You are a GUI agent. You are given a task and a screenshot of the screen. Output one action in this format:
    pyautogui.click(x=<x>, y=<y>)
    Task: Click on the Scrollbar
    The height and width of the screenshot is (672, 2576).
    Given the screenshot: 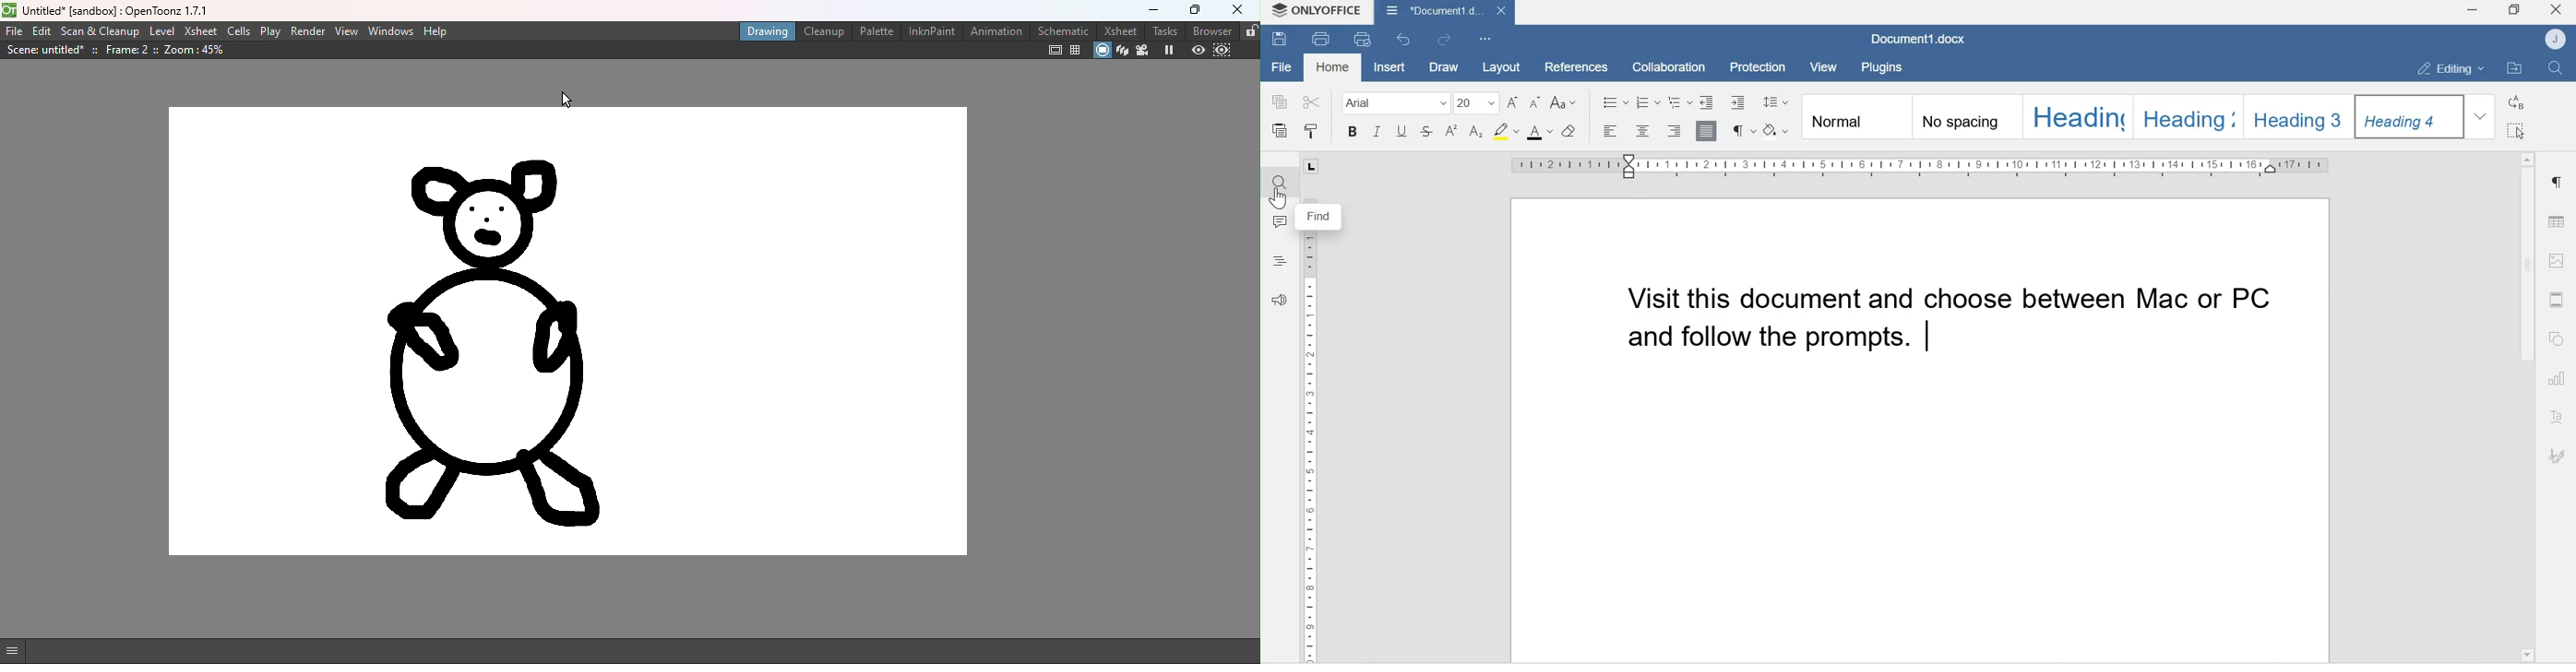 What is the action you would take?
    pyautogui.click(x=2526, y=266)
    